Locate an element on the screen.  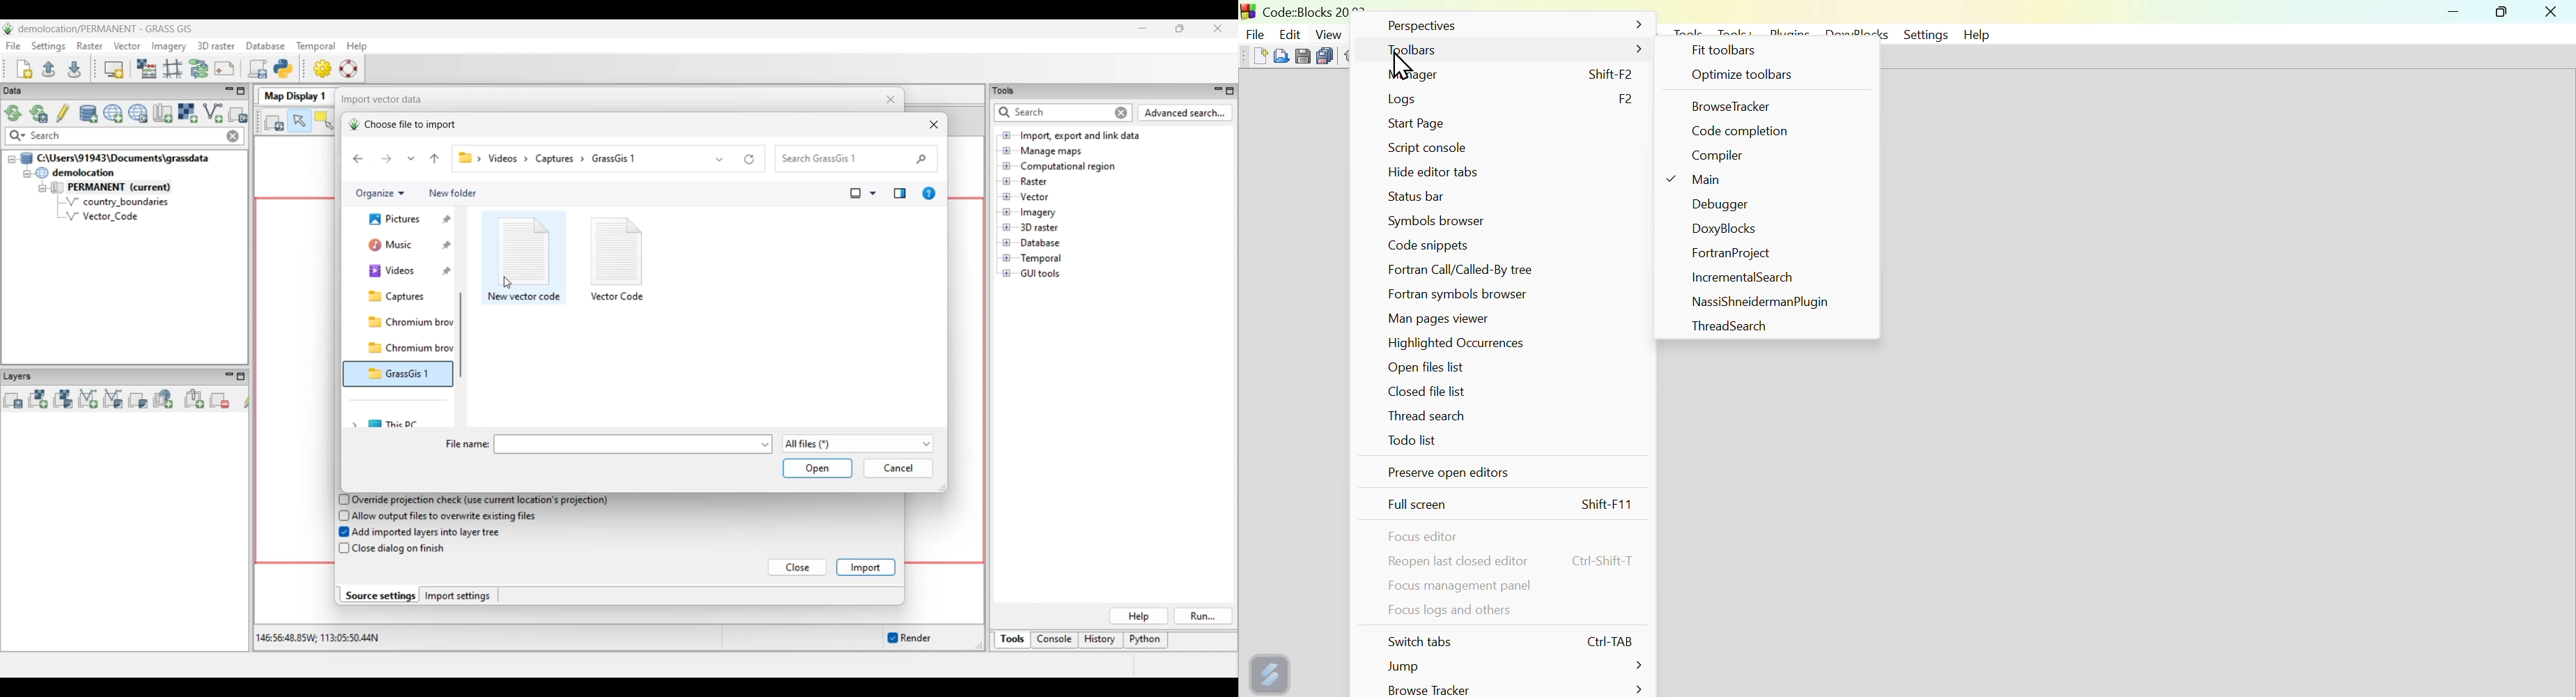
Fortran project is located at coordinates (1732, 255).